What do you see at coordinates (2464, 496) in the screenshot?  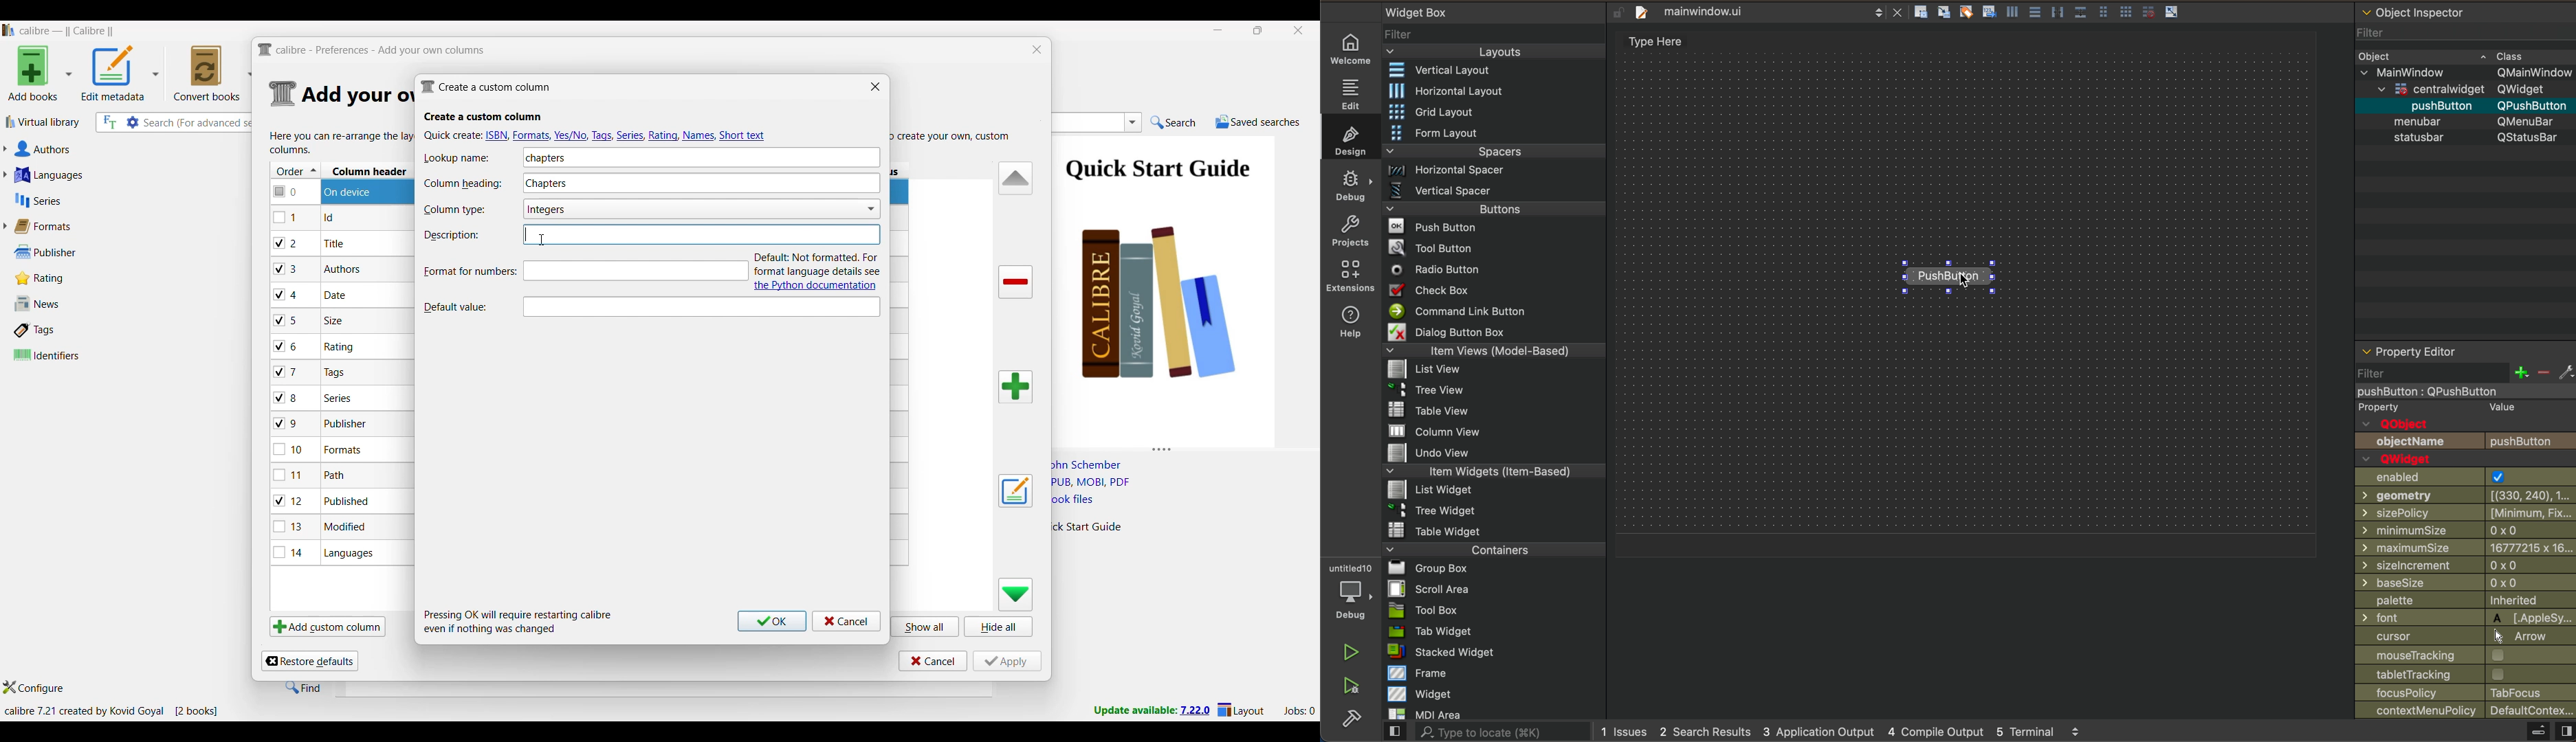 I see `geometry` at bounding box center [2464, 496].